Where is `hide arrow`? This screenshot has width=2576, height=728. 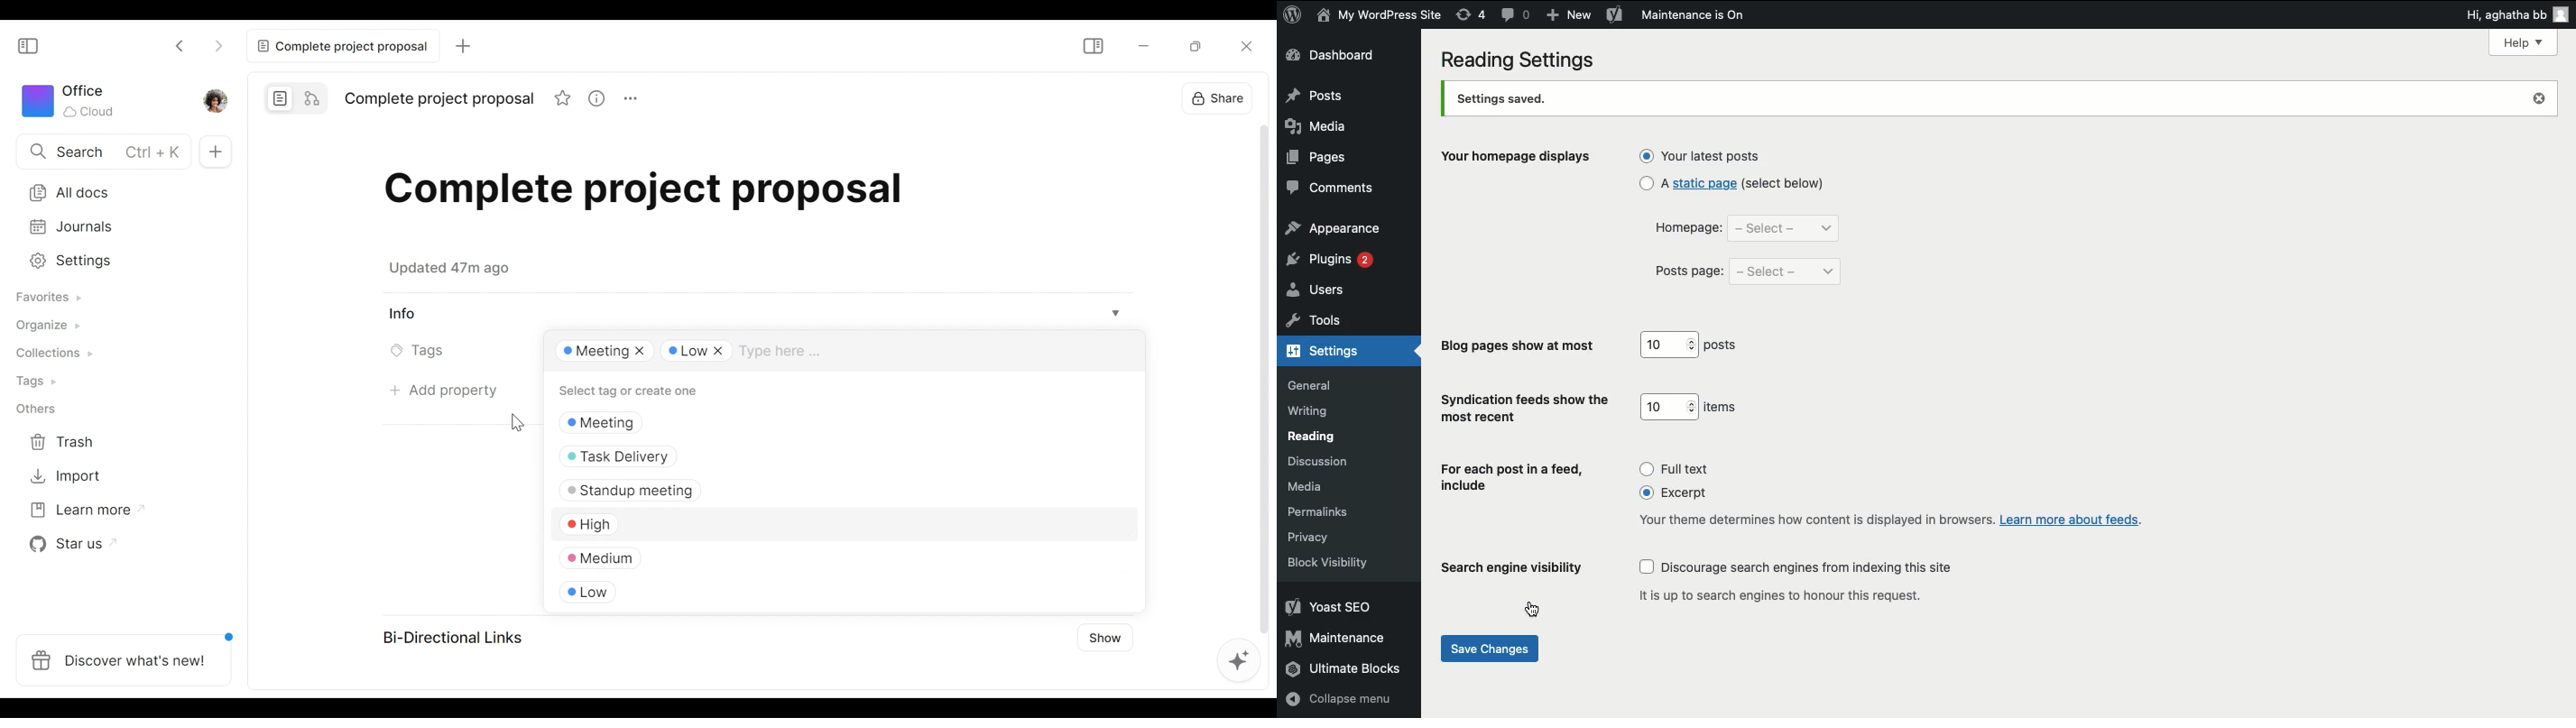 hide arrow is located at coordinates (1416, 354).